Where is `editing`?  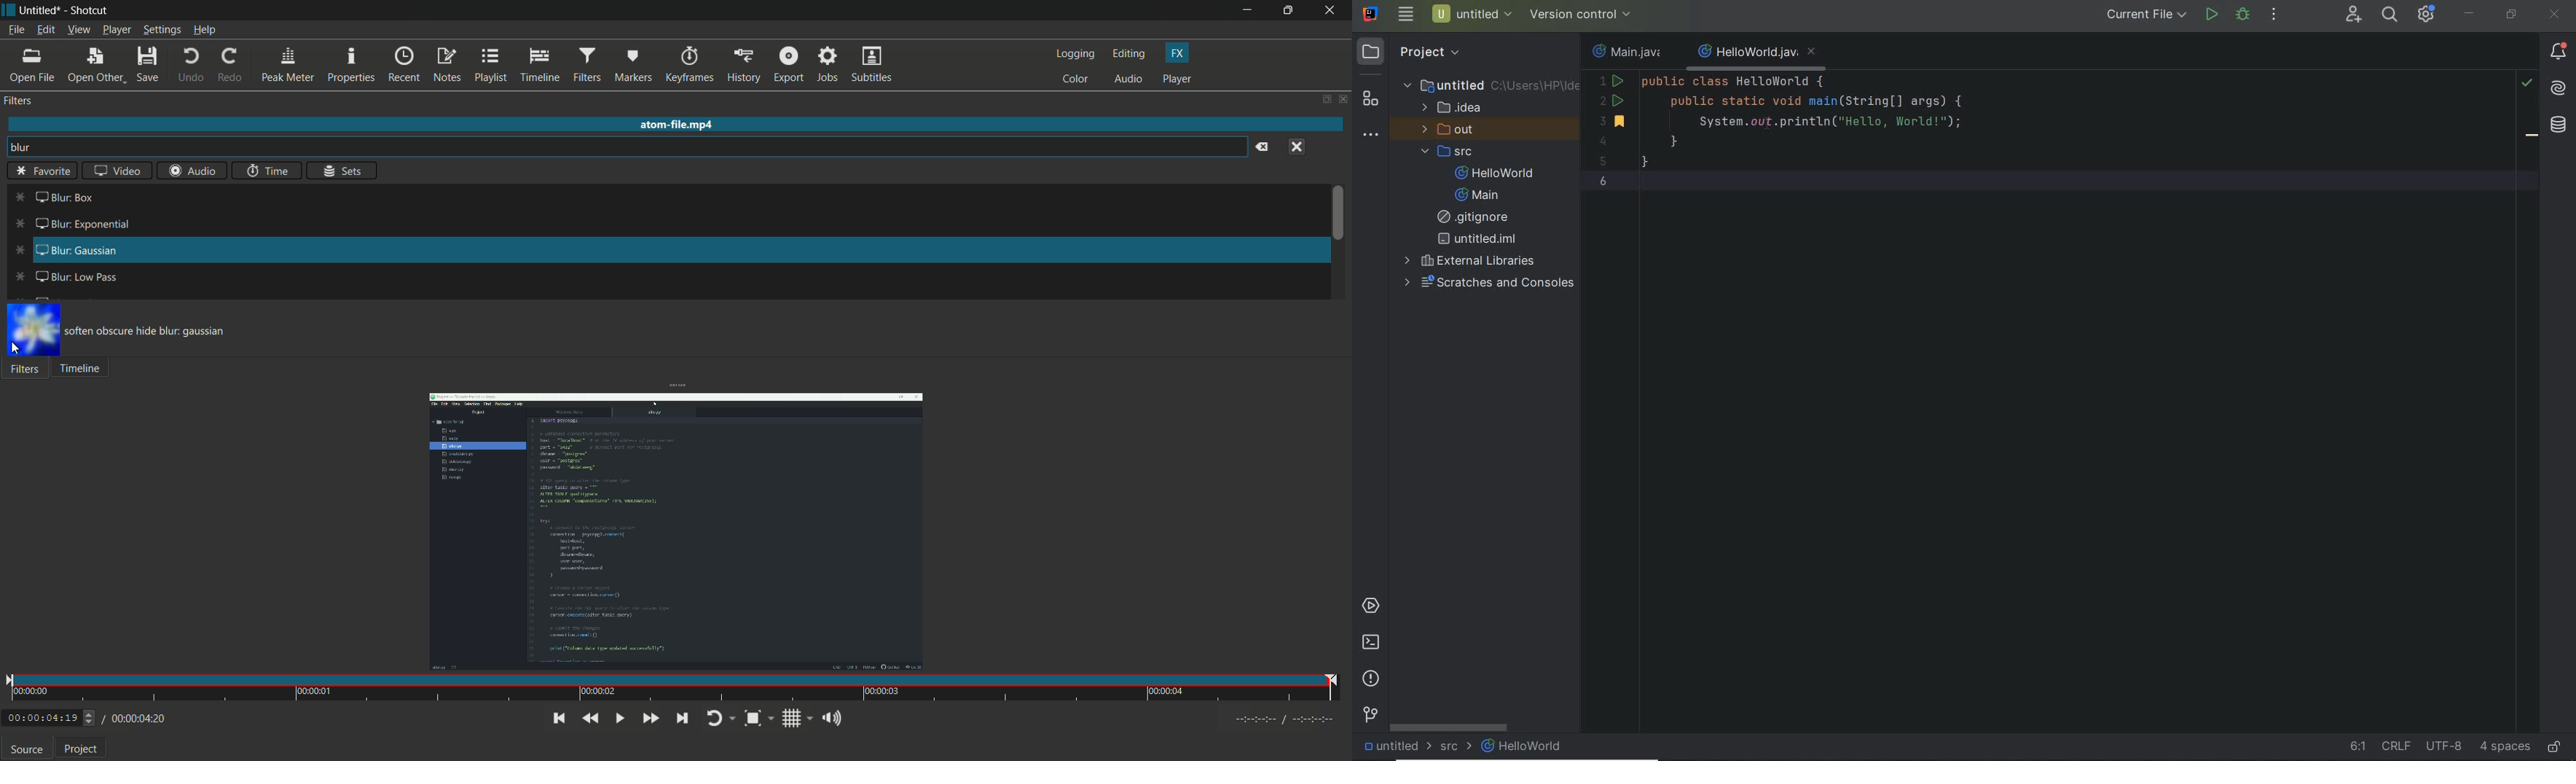 editing is located at coordinates (1132, 54).